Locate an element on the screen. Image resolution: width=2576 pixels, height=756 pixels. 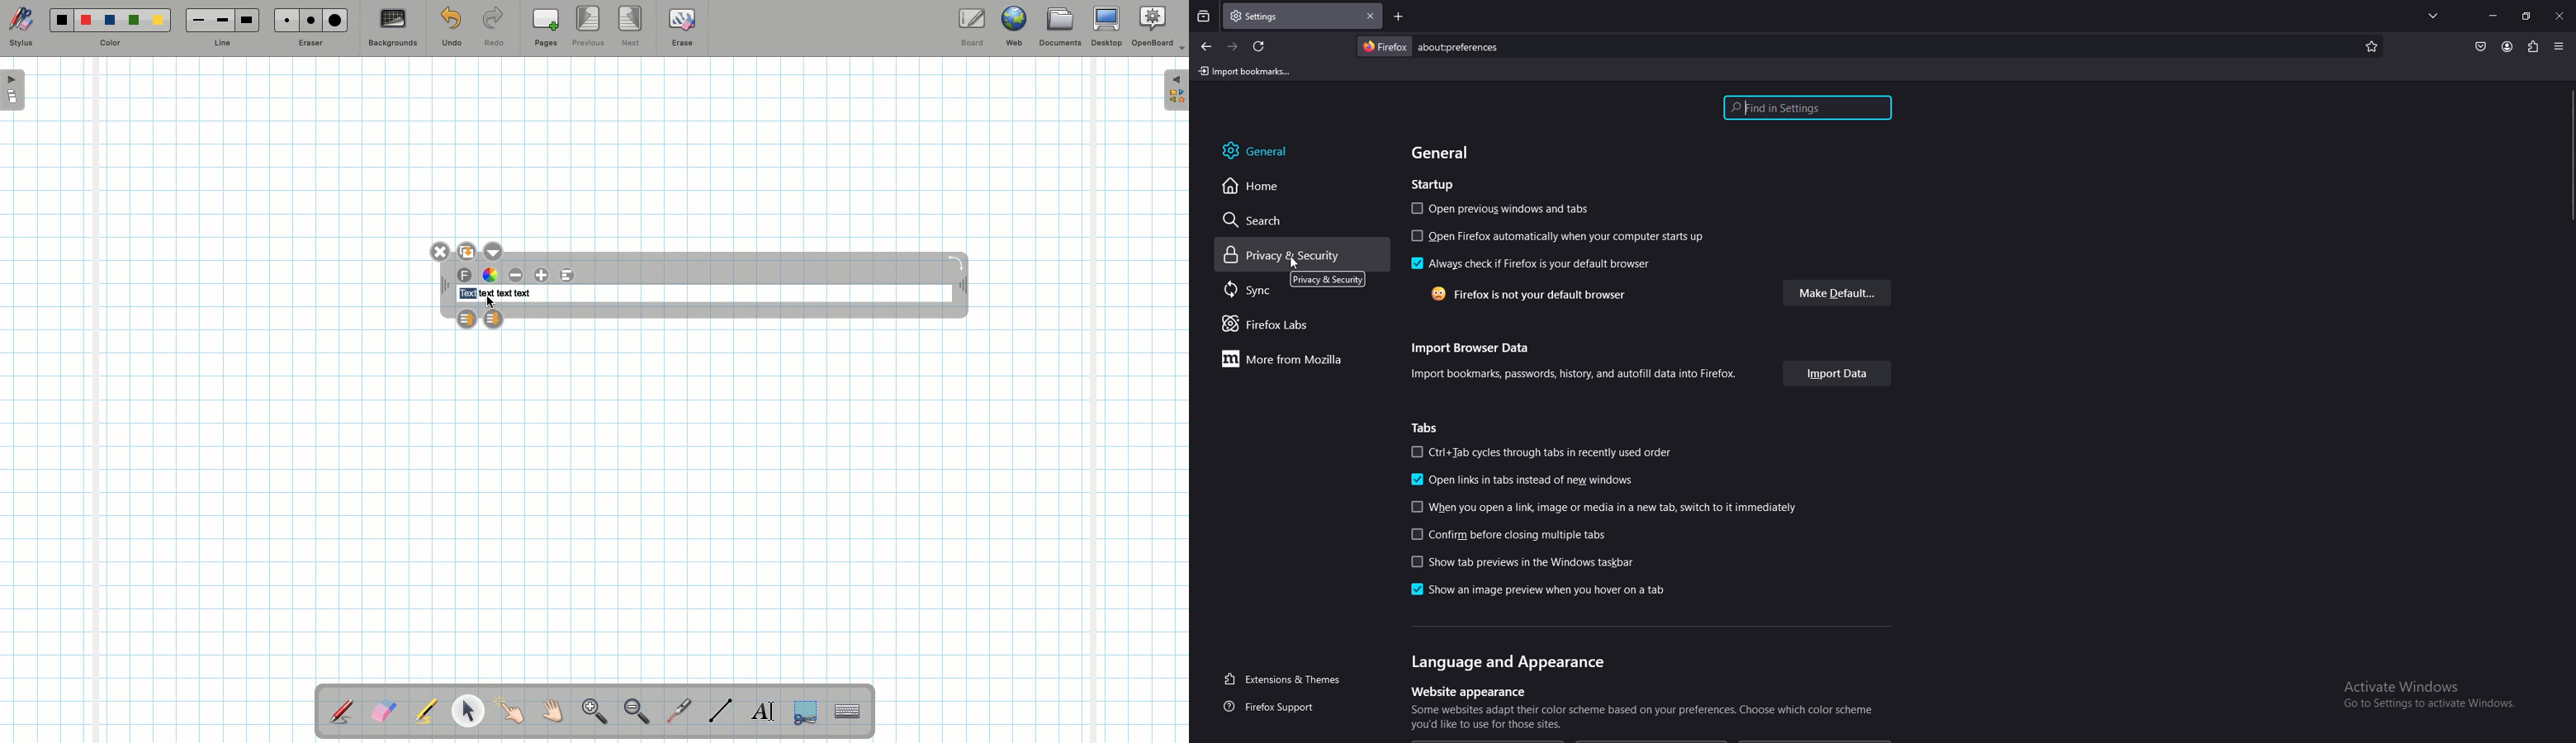
Options is located at coordinates (493, 250).